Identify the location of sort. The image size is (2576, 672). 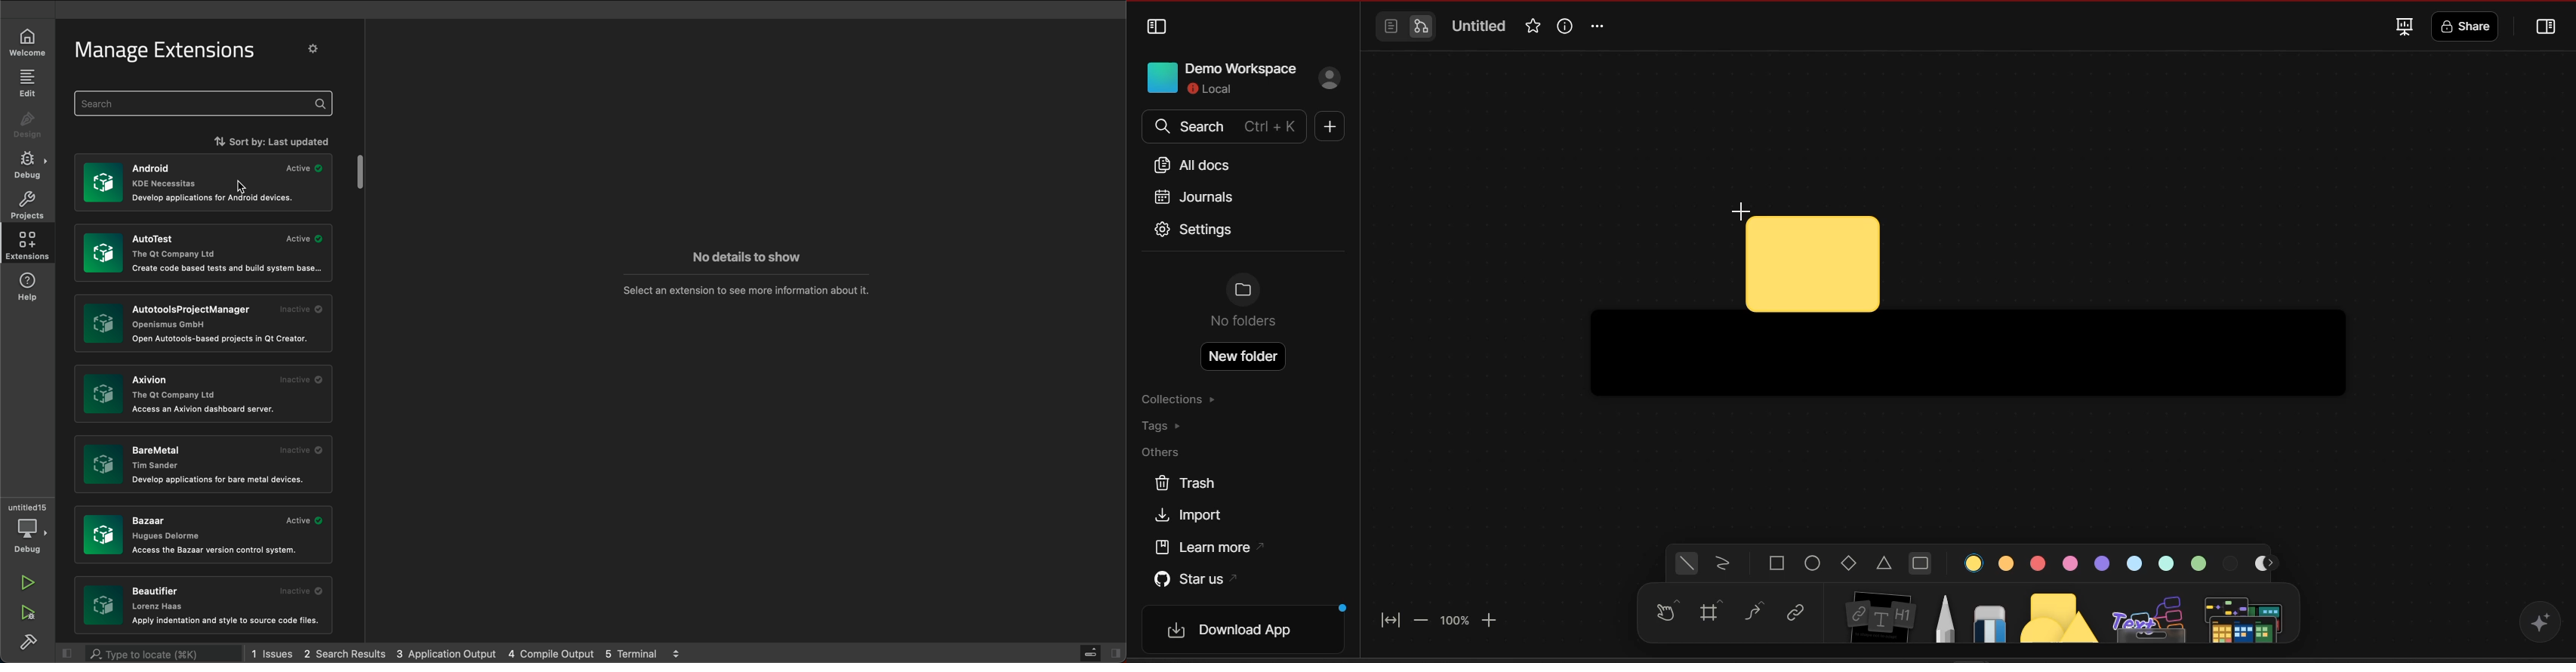
(236, 140).